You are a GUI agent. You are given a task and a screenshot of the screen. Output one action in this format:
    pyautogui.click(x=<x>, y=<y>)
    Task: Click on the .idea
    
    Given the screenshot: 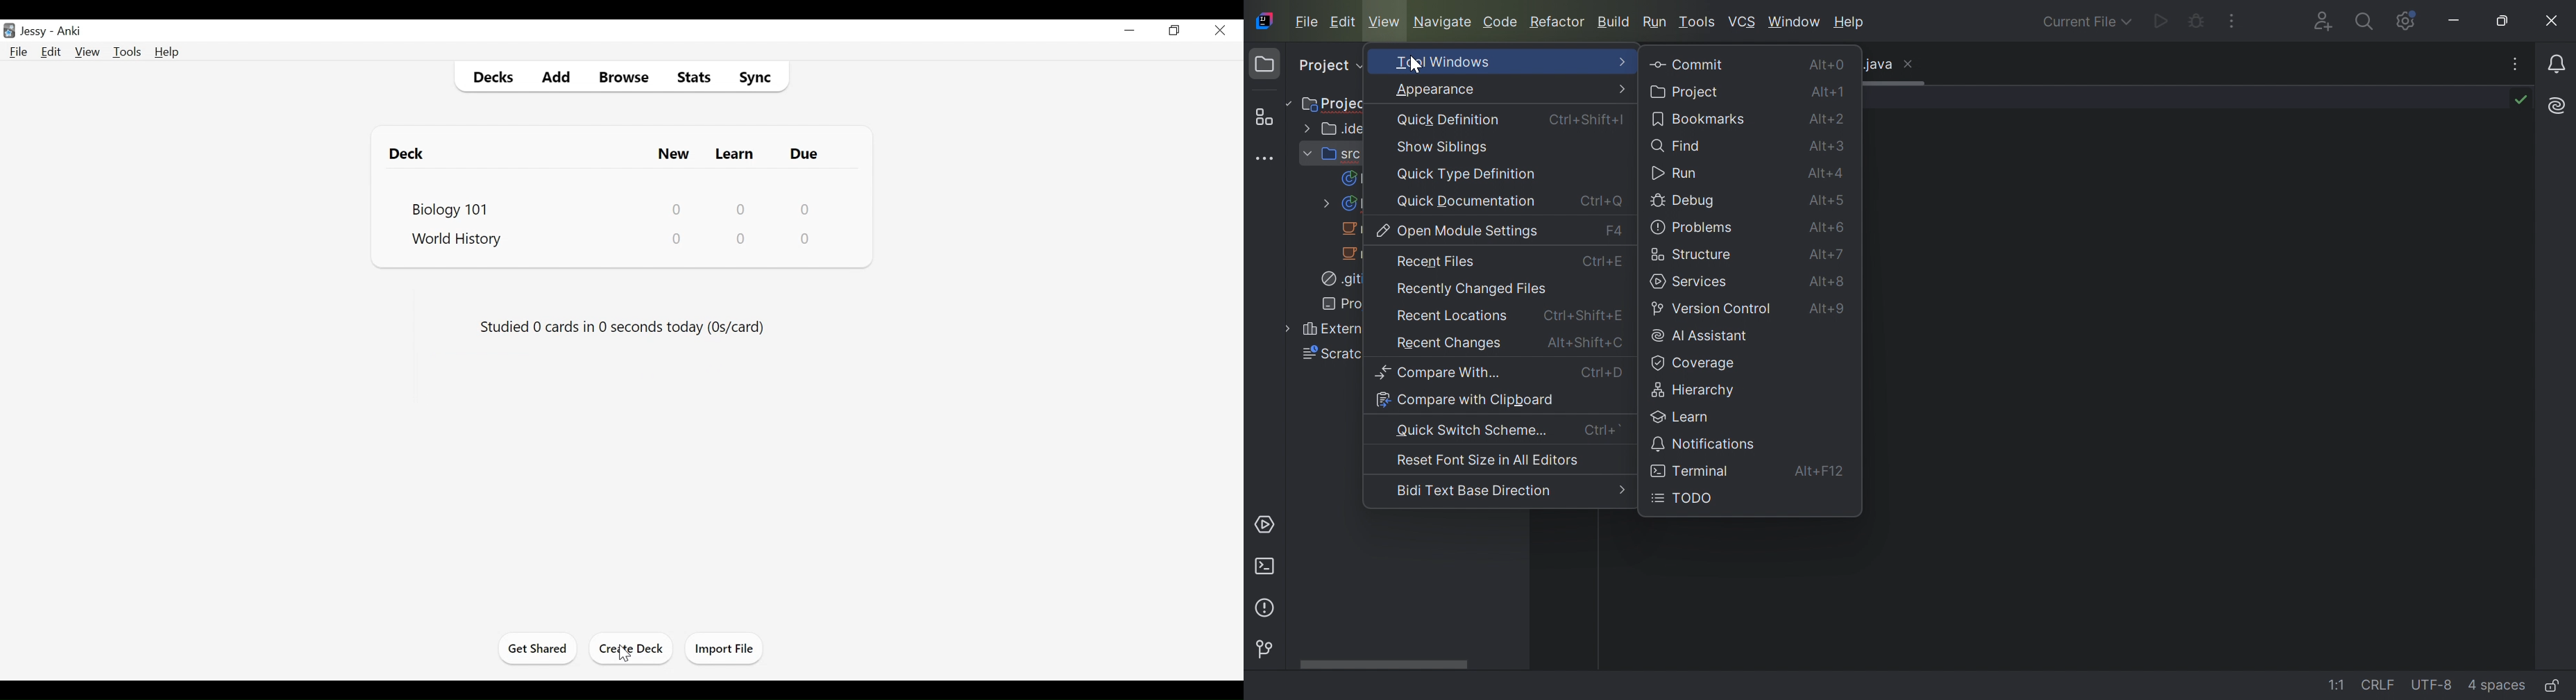 What is the action you would take?
    pyautogui.click(x=1336, y=128)
    